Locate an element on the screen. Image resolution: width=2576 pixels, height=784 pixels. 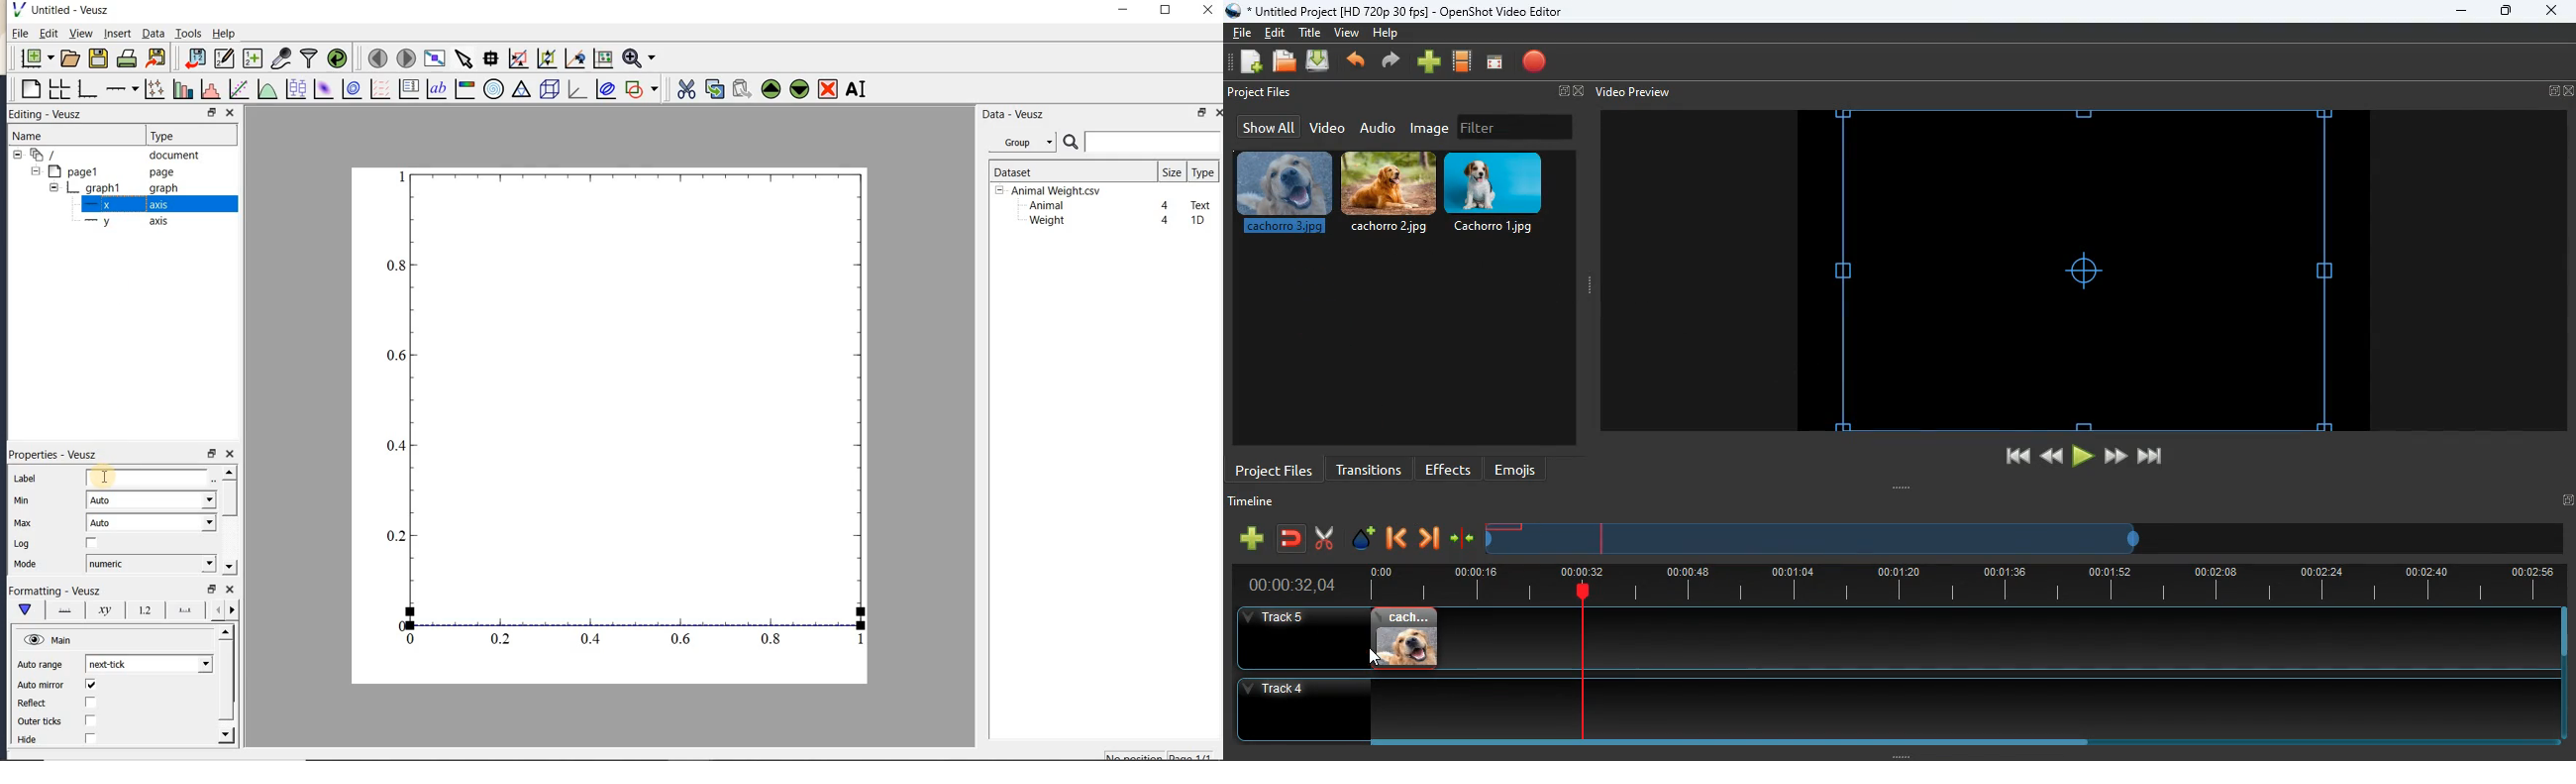
check/uncheck is located at coordinates (91, 720).